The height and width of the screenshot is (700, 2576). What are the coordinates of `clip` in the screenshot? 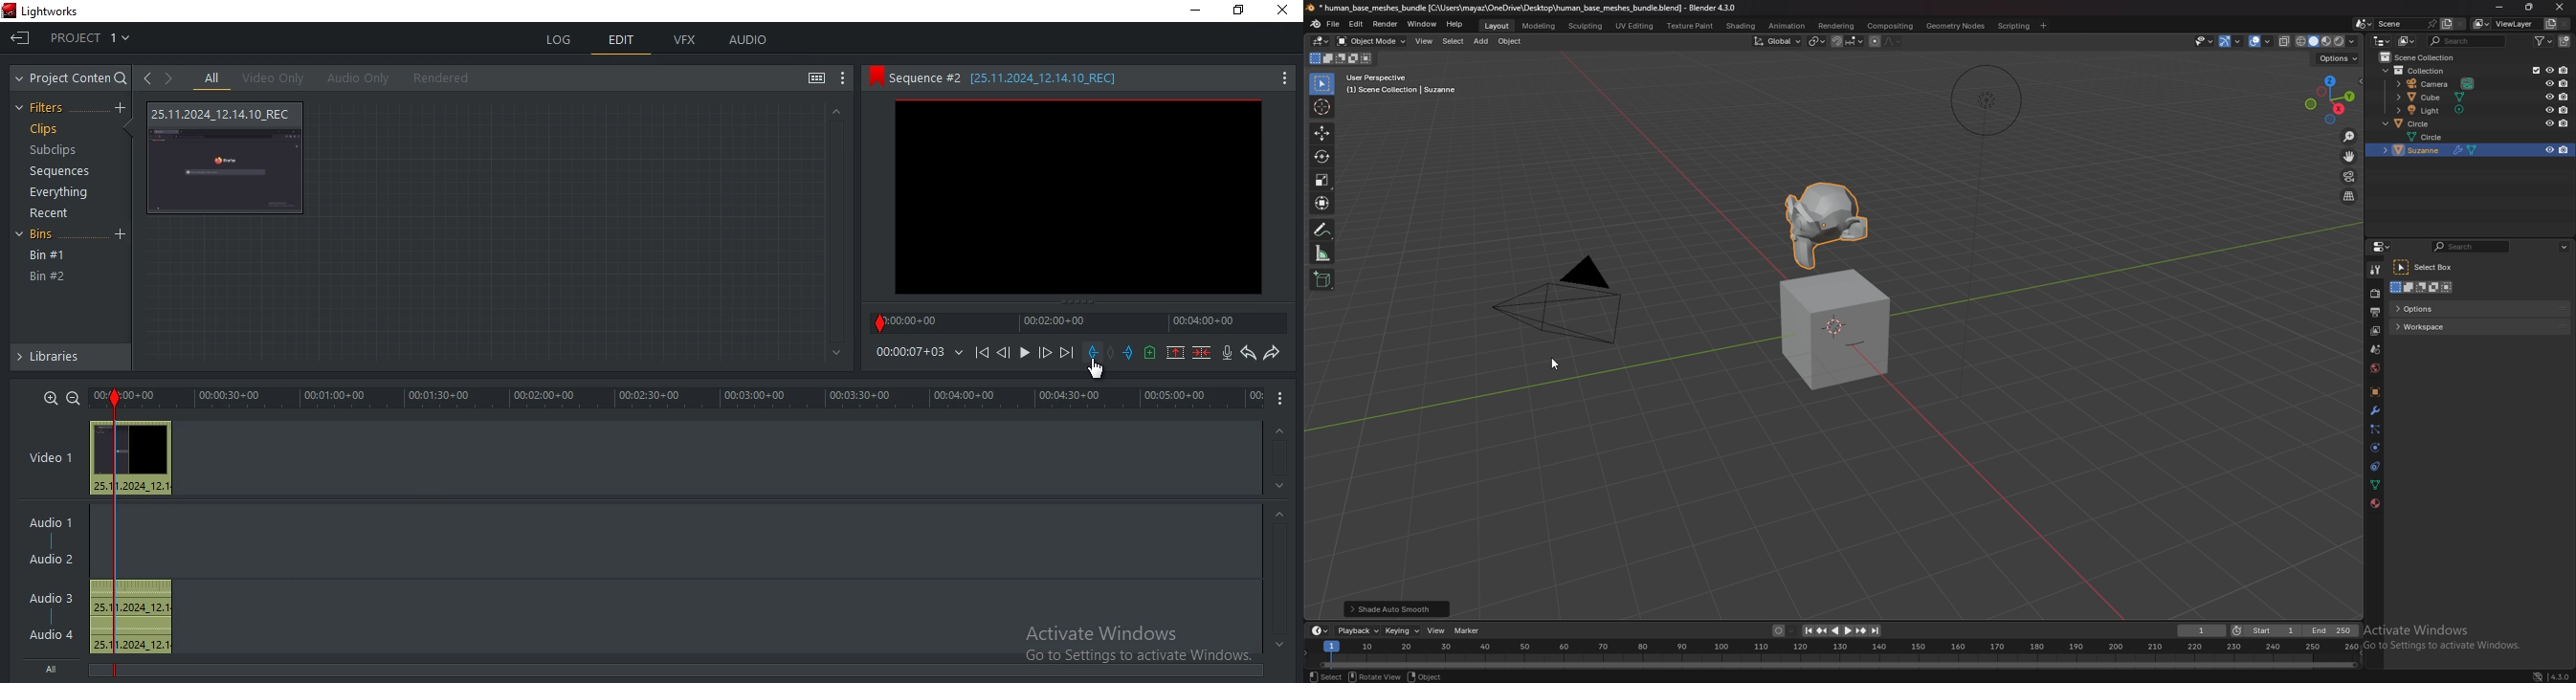 It's located at (1077, 197).